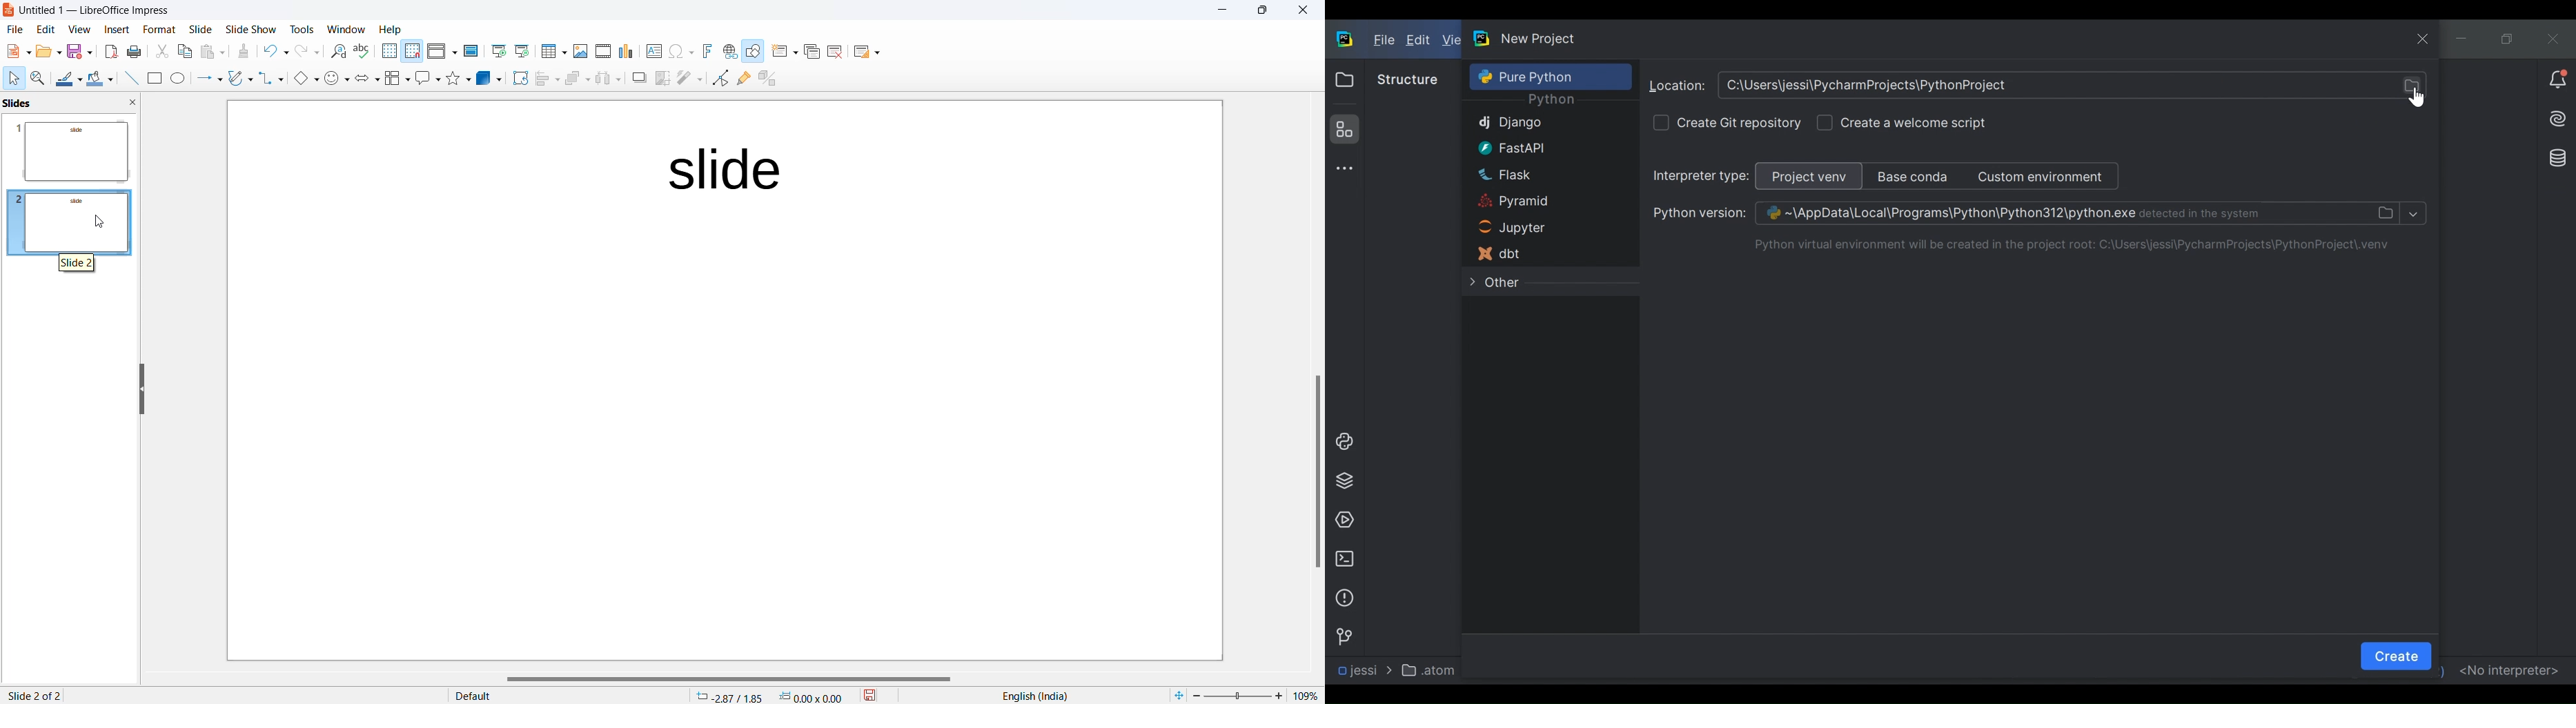  I want to click on Print, so click(136, 51).